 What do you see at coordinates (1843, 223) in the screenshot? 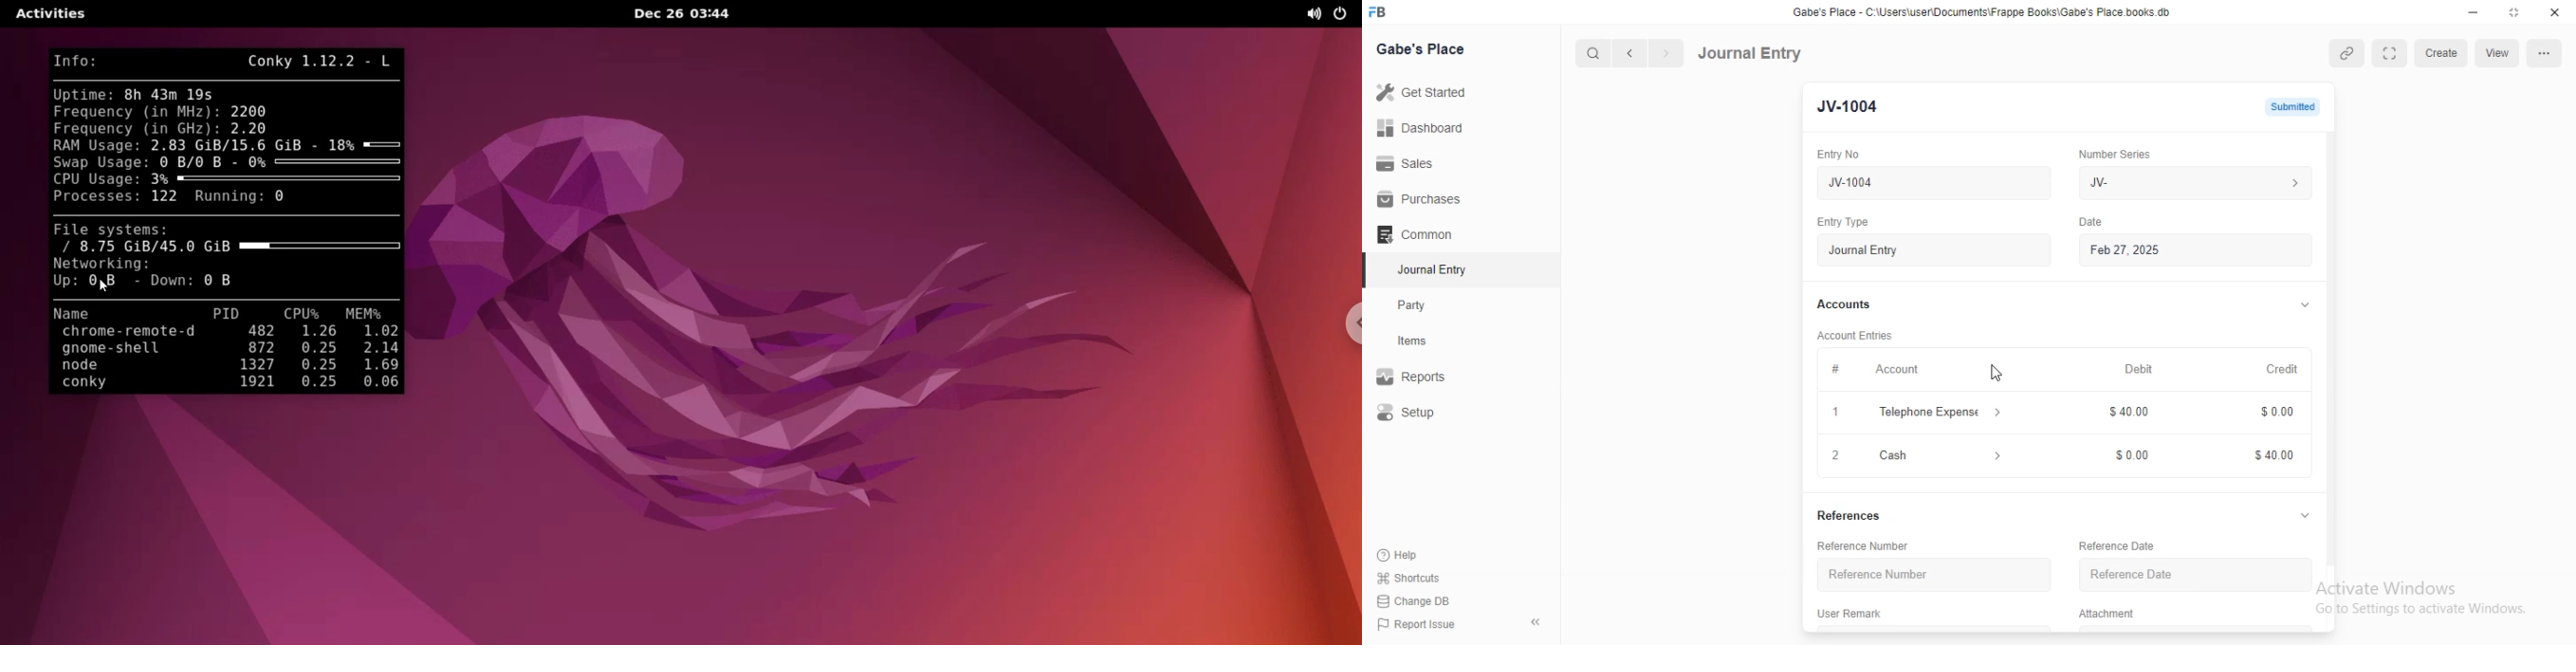
I see `Entry Type` at bounding box center [1843, 223].